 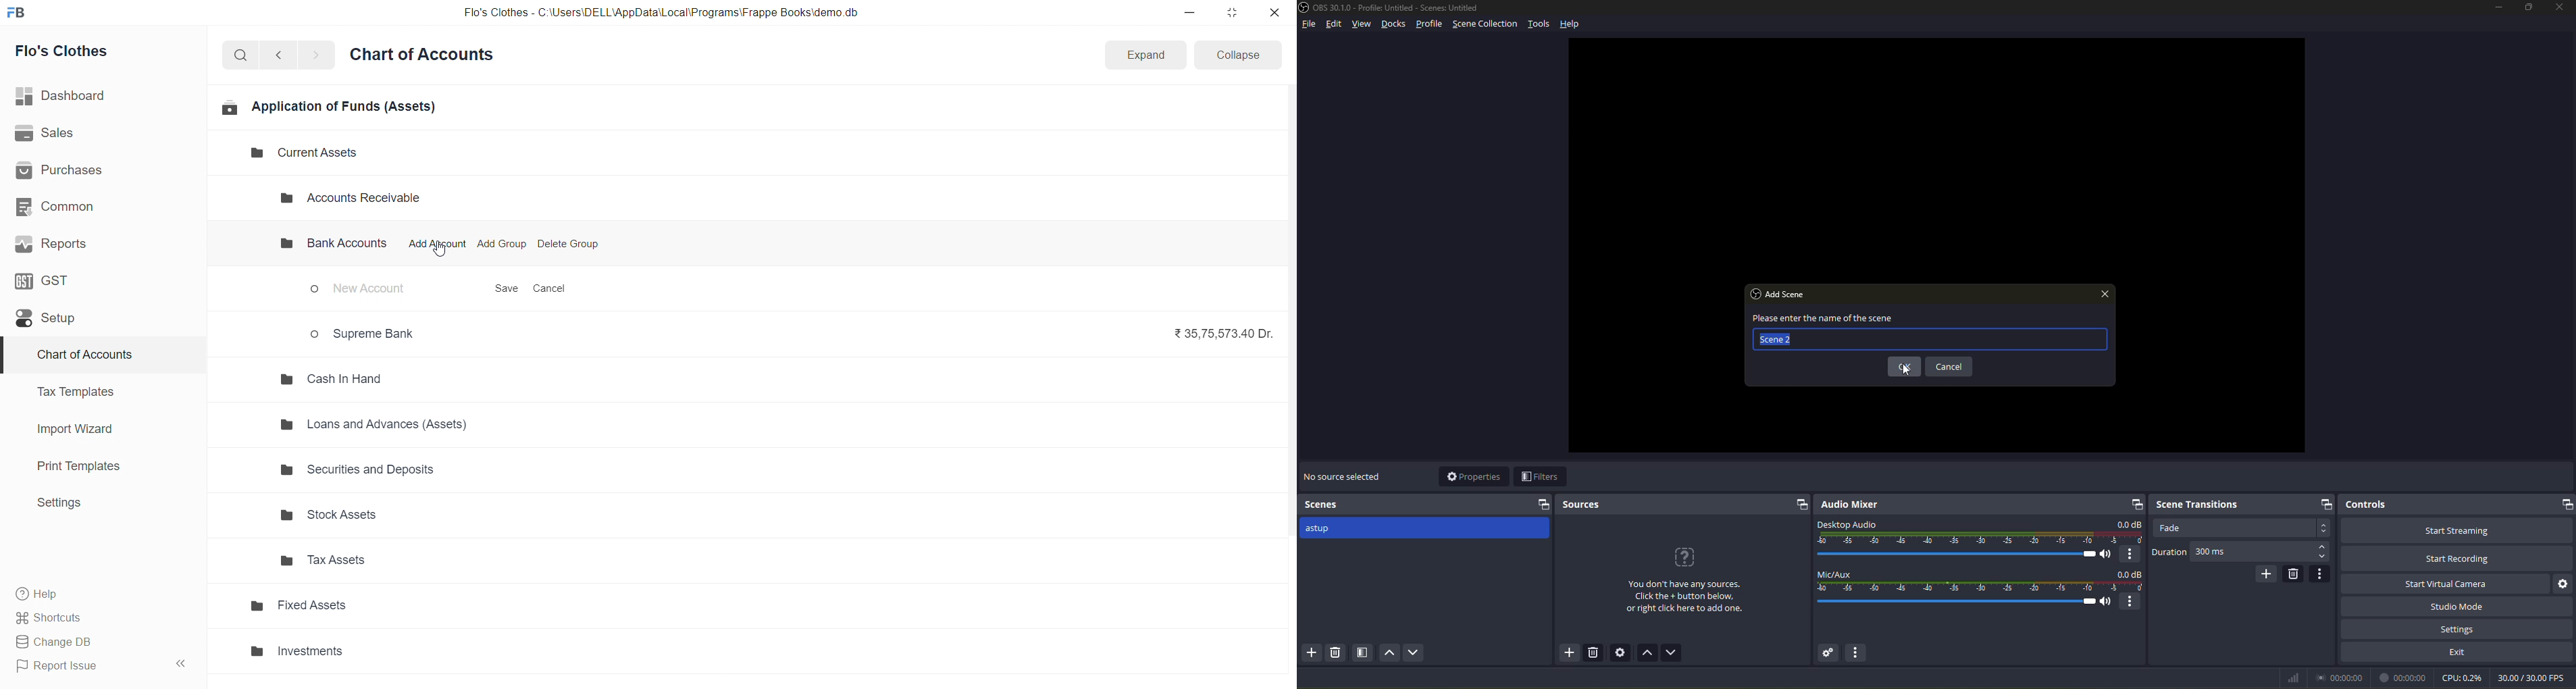 I want to click on add scenes, so click(x=1311, y=652).